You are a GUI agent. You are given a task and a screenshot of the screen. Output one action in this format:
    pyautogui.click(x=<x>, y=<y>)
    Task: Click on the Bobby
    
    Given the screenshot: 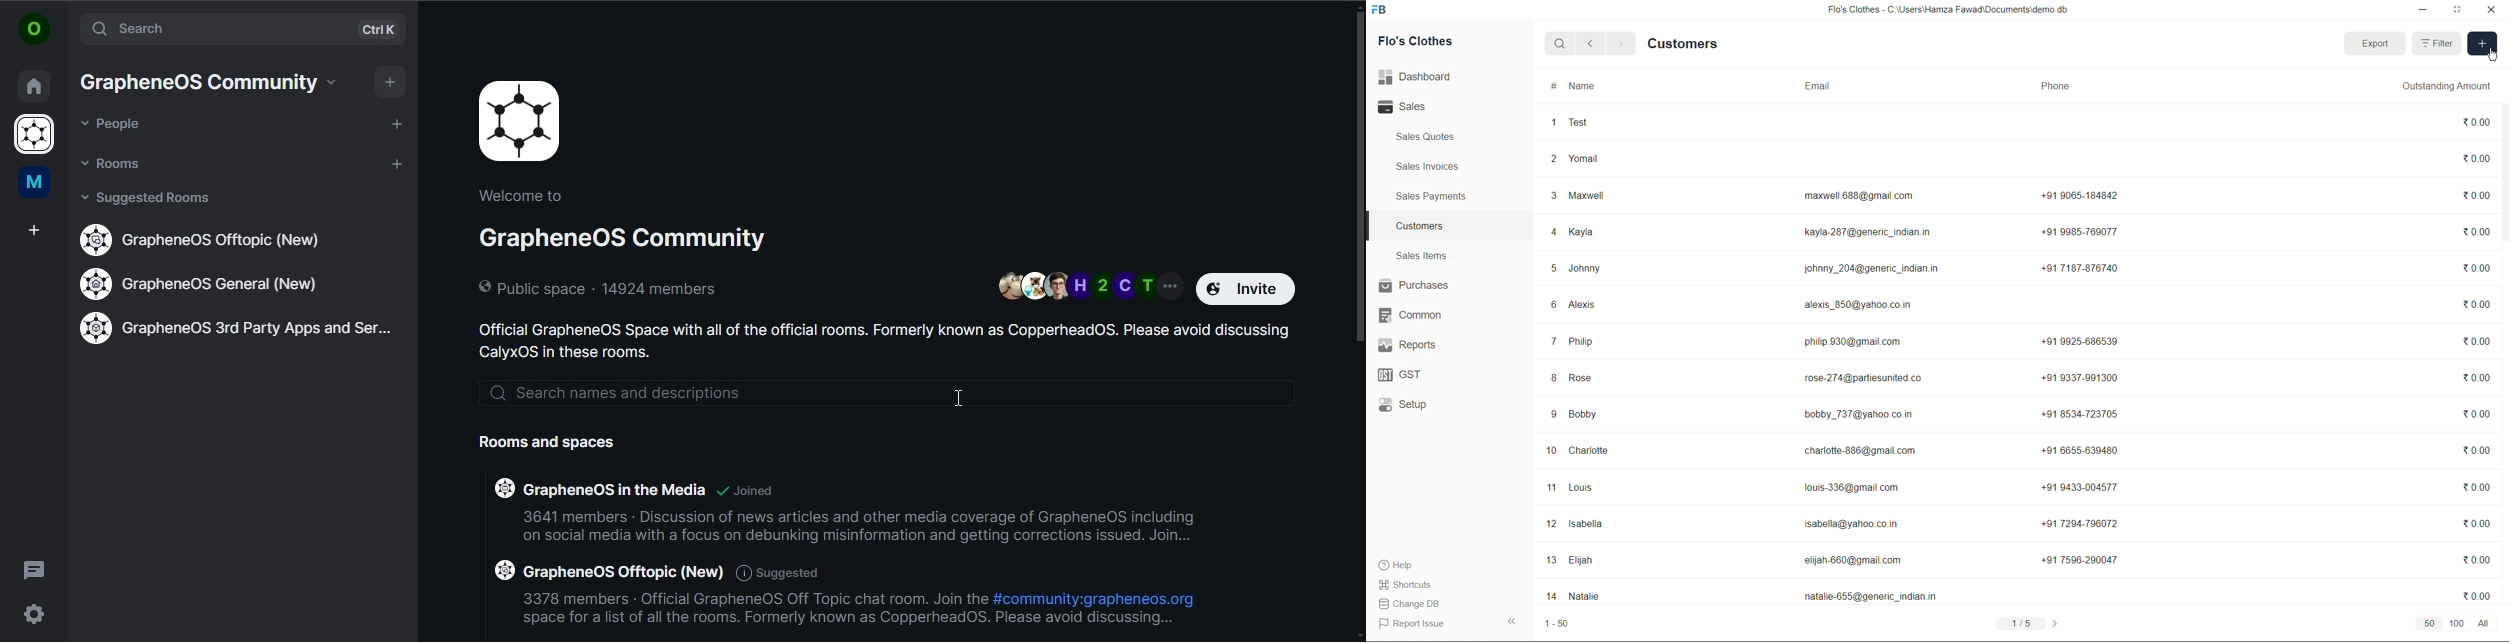 What is the action you would take?
    pyautogui.click(x=1583, y=415)
    